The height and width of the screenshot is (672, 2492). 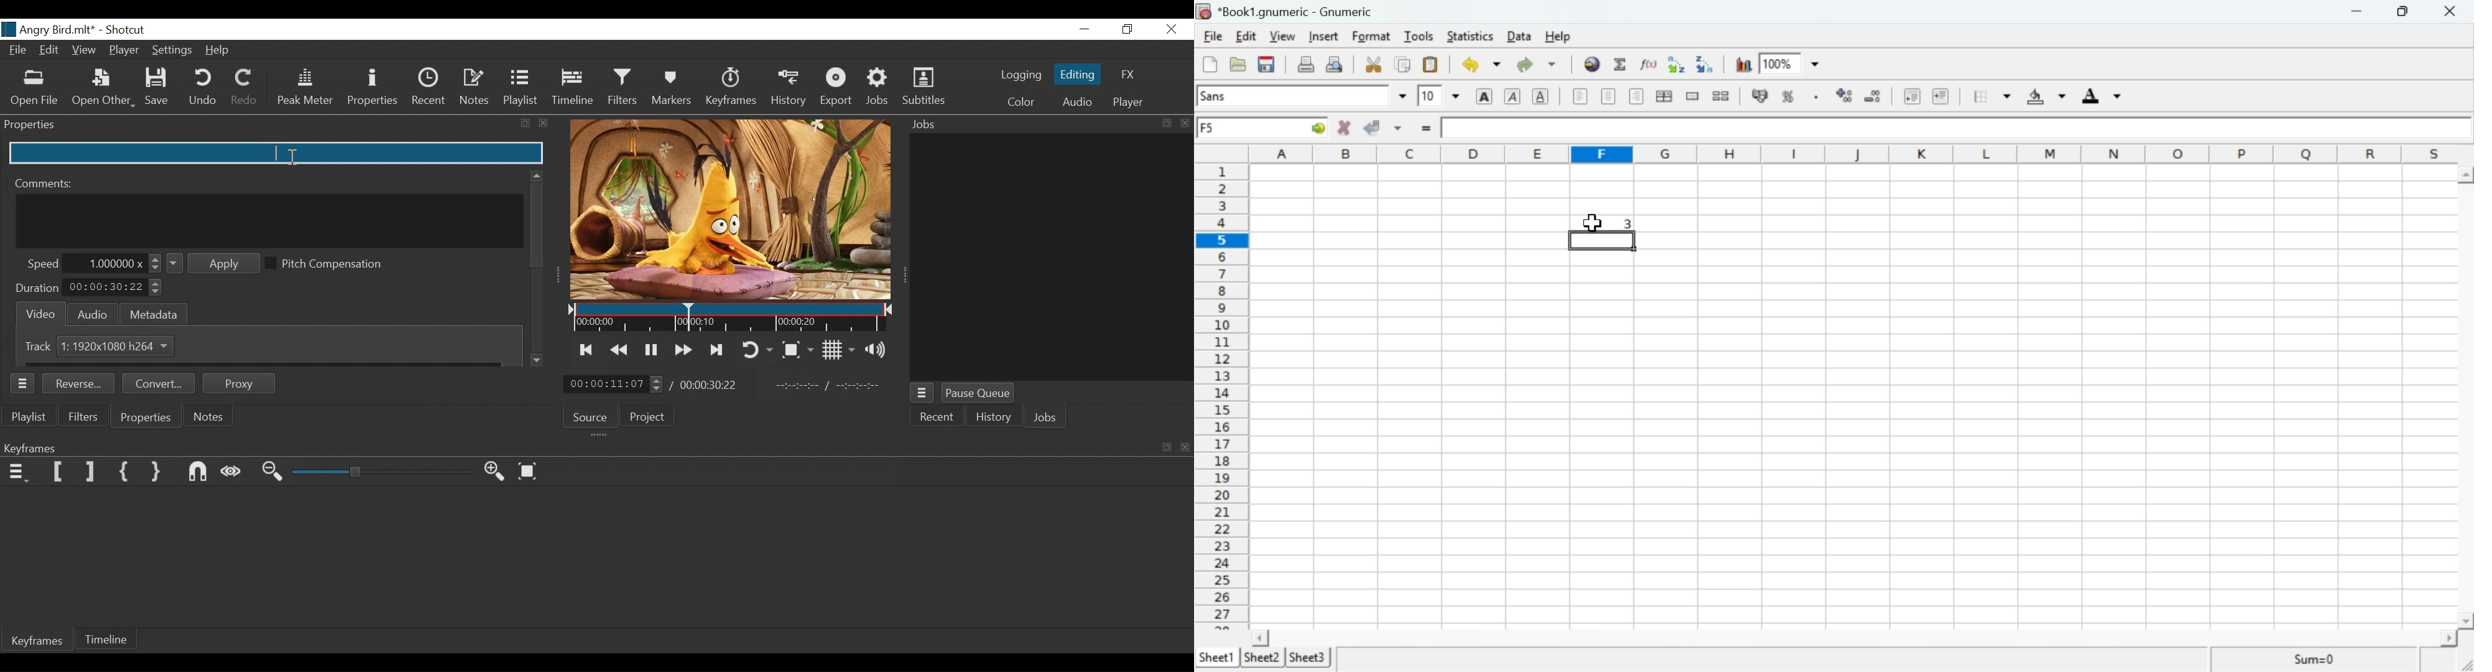 What do you see at coordinates (2317, 658) in the screenshot?
I see `Sum=0` at bounding box center [2317, 658].